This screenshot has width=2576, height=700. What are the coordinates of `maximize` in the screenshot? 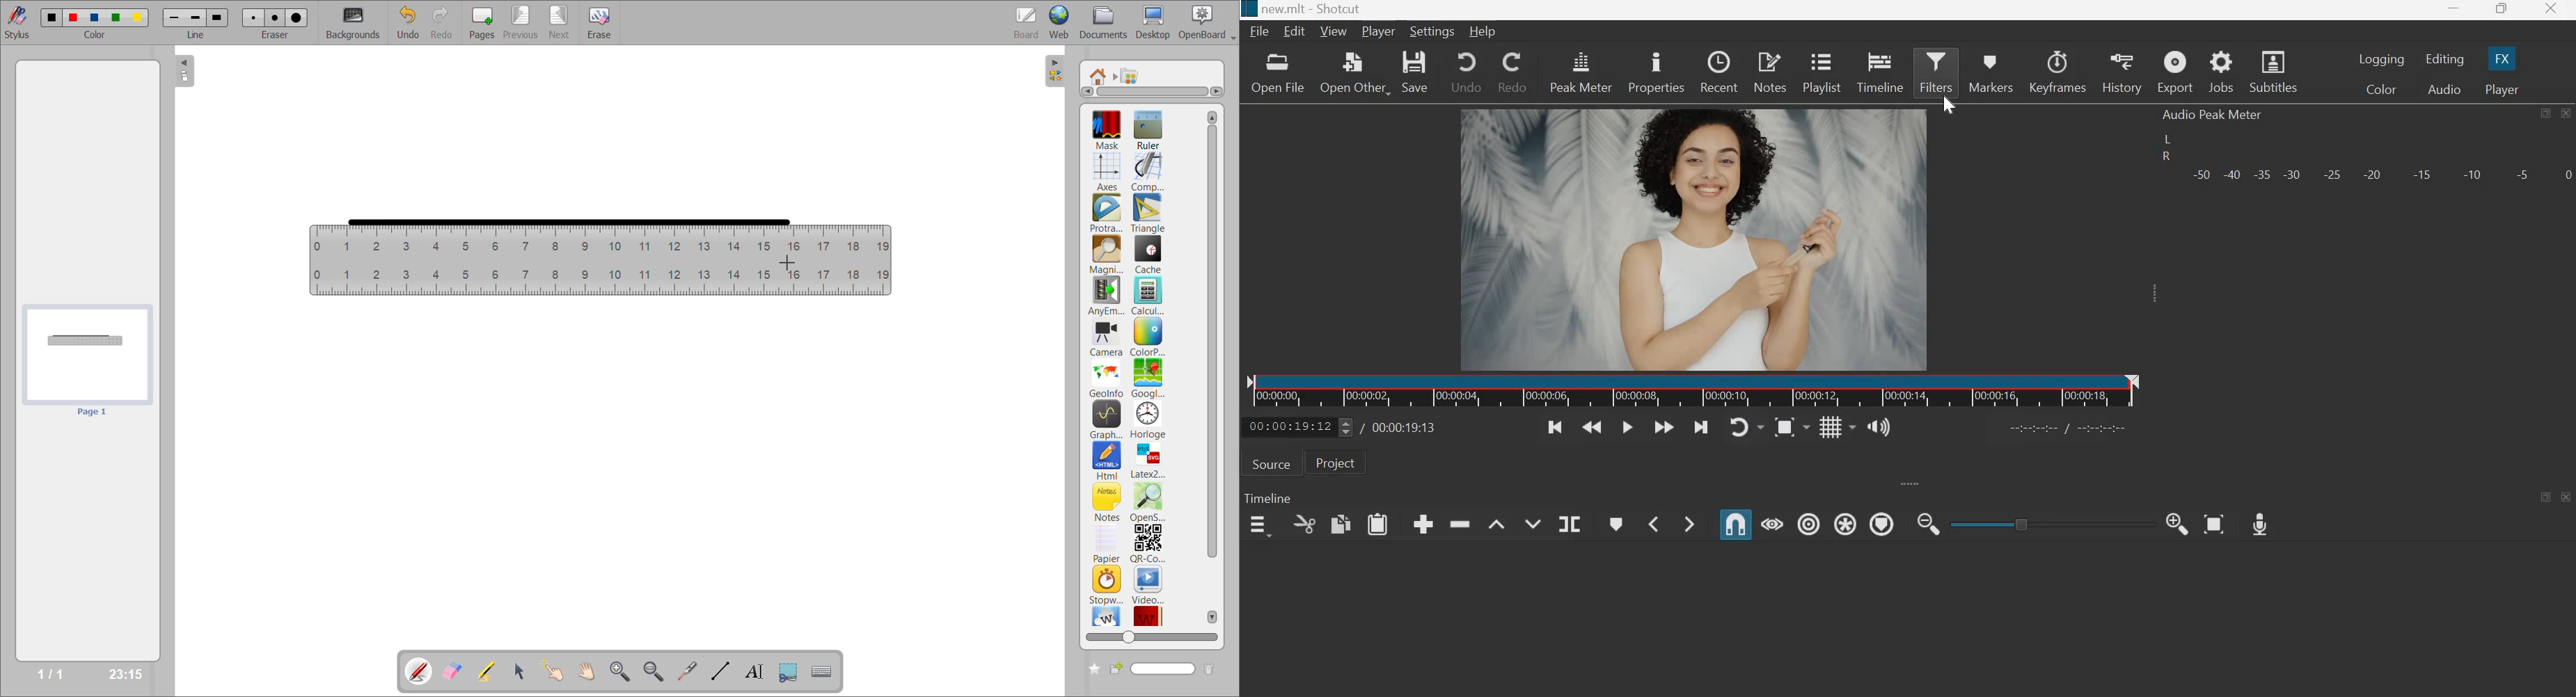 It's located at (2545, 113).